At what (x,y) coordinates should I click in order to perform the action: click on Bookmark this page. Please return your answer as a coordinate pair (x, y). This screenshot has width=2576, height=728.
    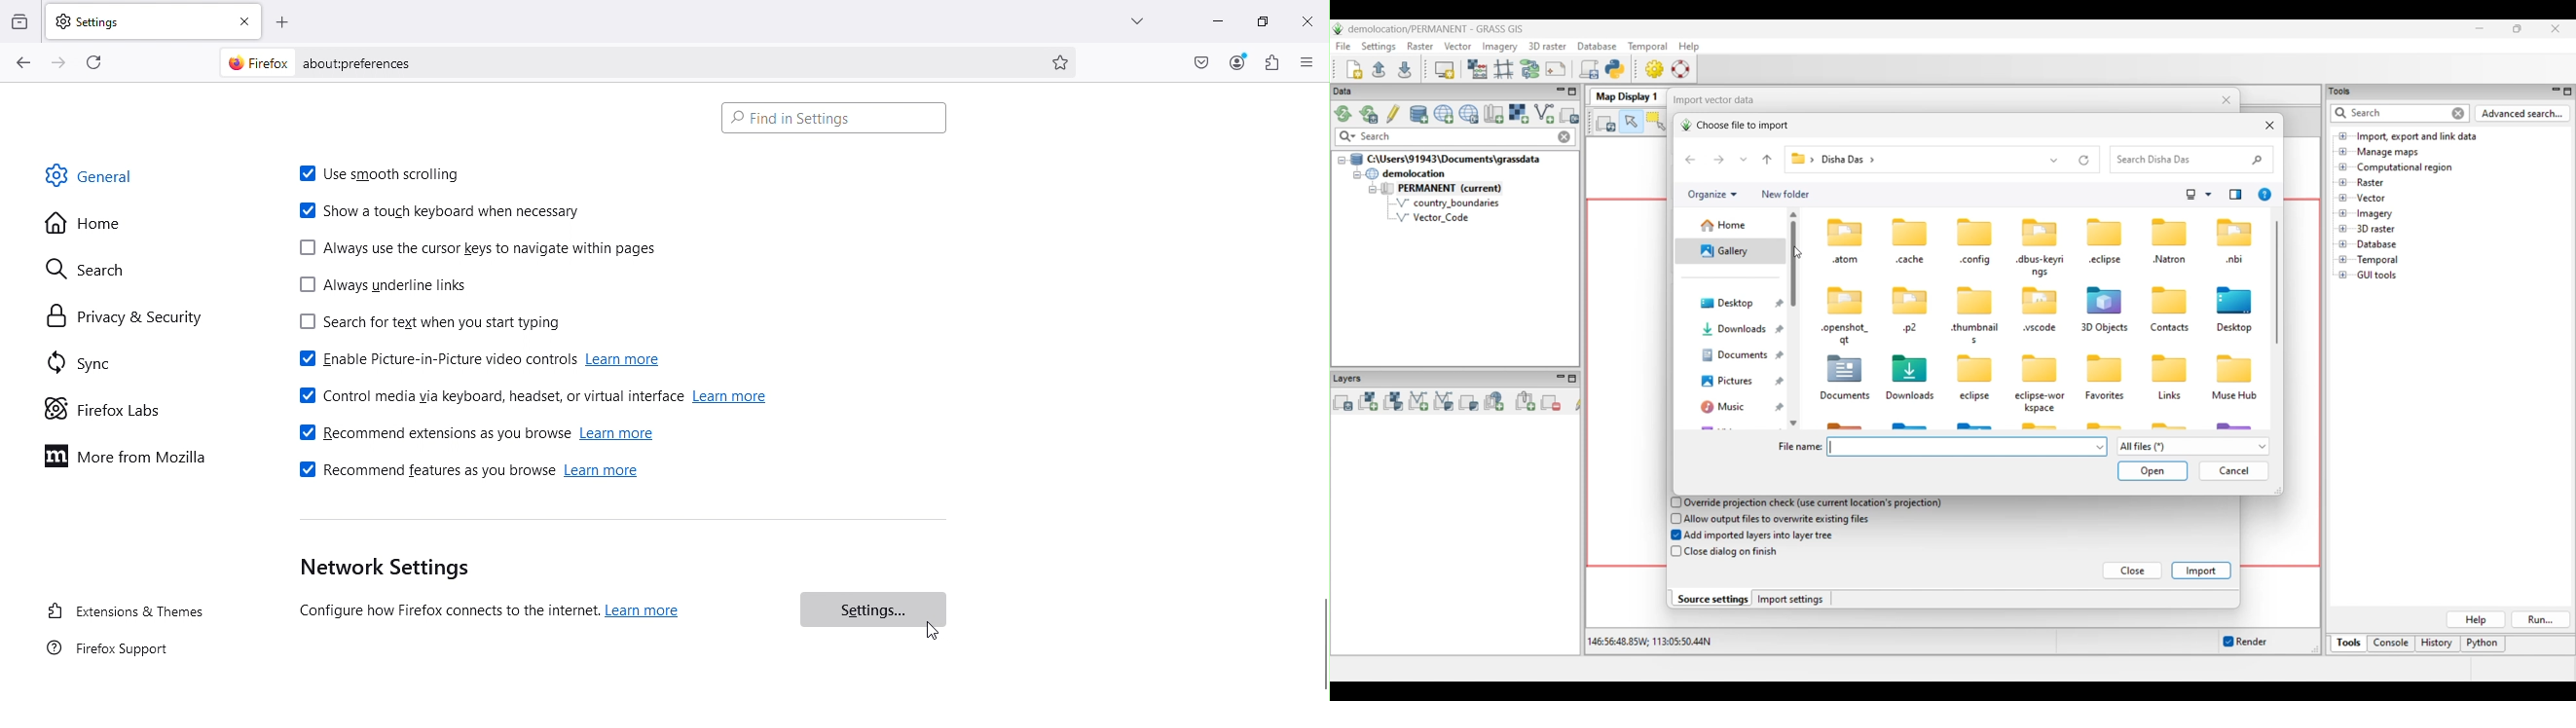
    Looking at the image, I should click on (1064, 64).